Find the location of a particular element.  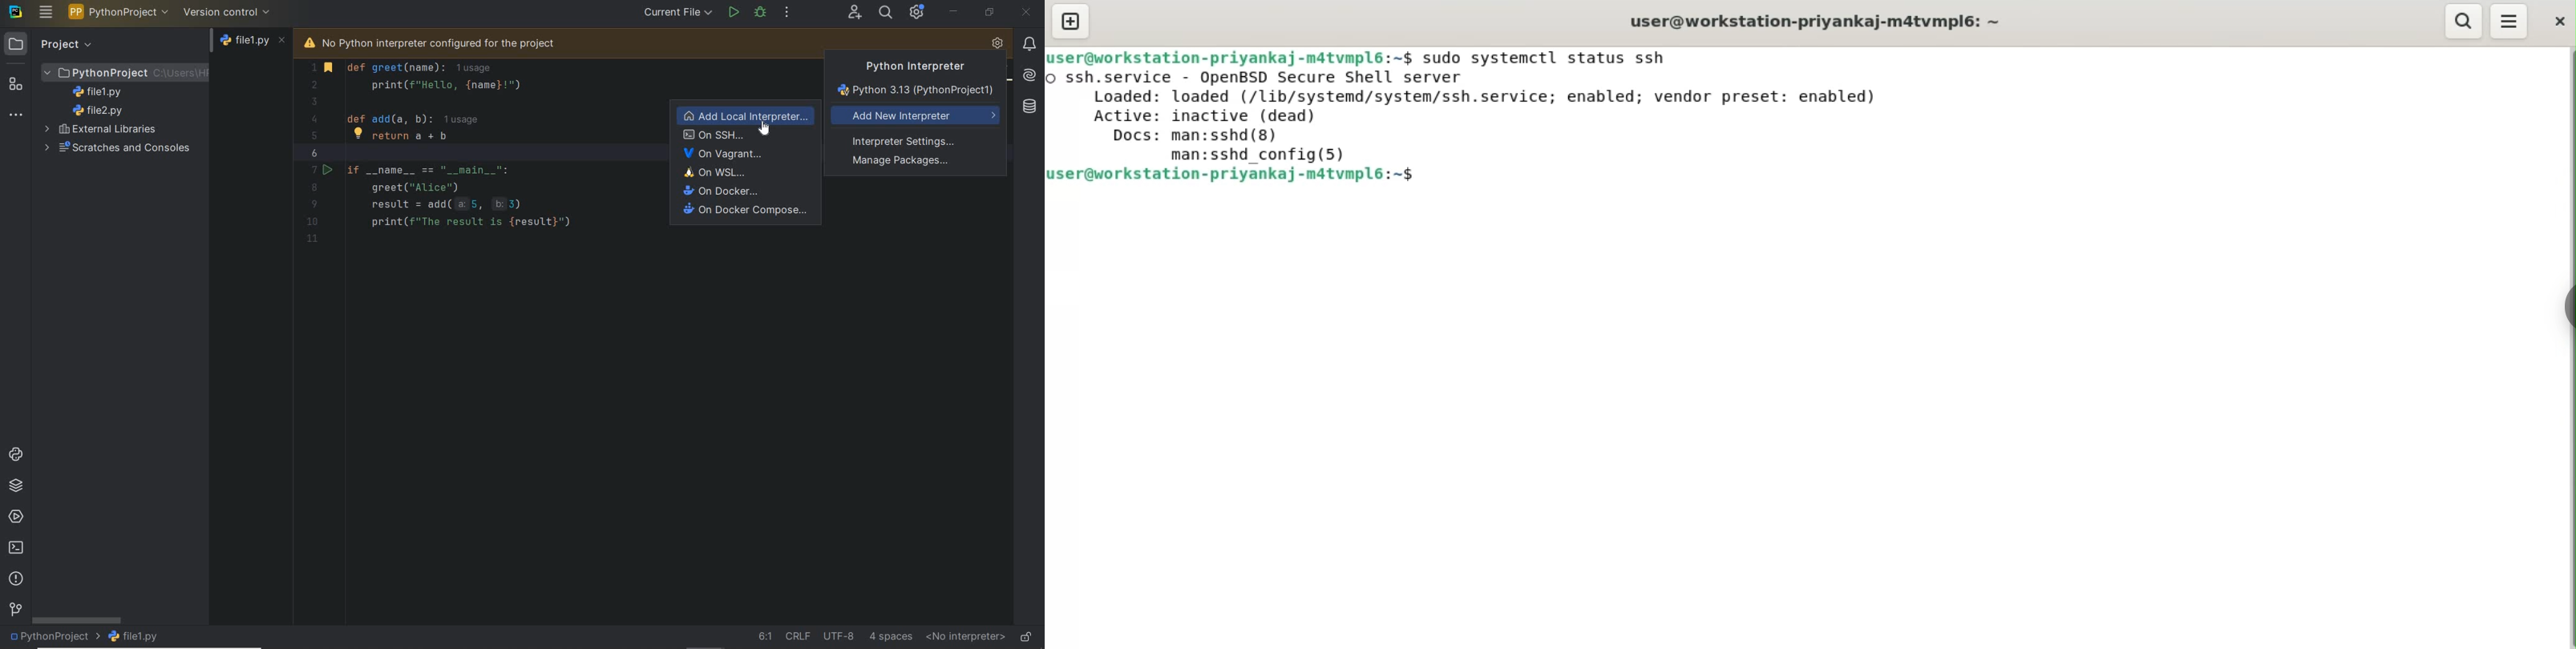

Manage packages is located at coordinates (903, 162).